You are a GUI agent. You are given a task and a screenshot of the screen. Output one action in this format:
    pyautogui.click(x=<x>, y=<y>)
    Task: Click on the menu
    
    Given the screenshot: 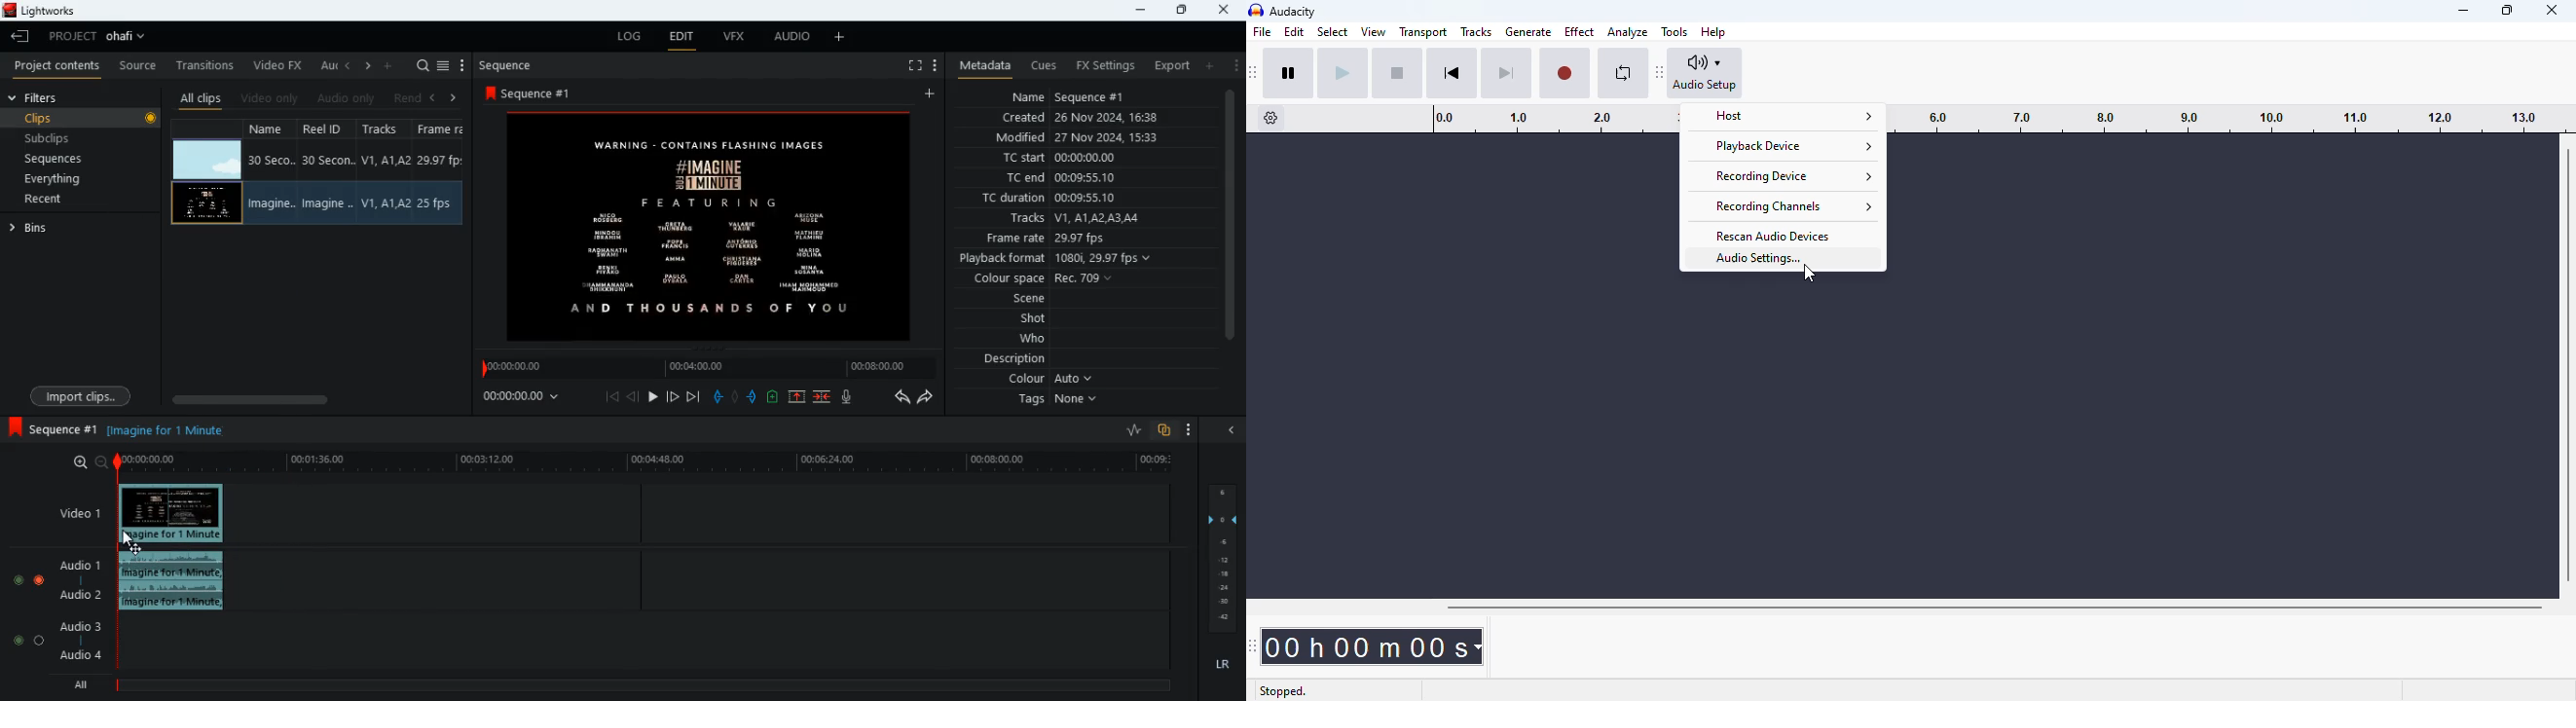 What is the action you would take?
    pyautogui.click(x=445, y=63)
    